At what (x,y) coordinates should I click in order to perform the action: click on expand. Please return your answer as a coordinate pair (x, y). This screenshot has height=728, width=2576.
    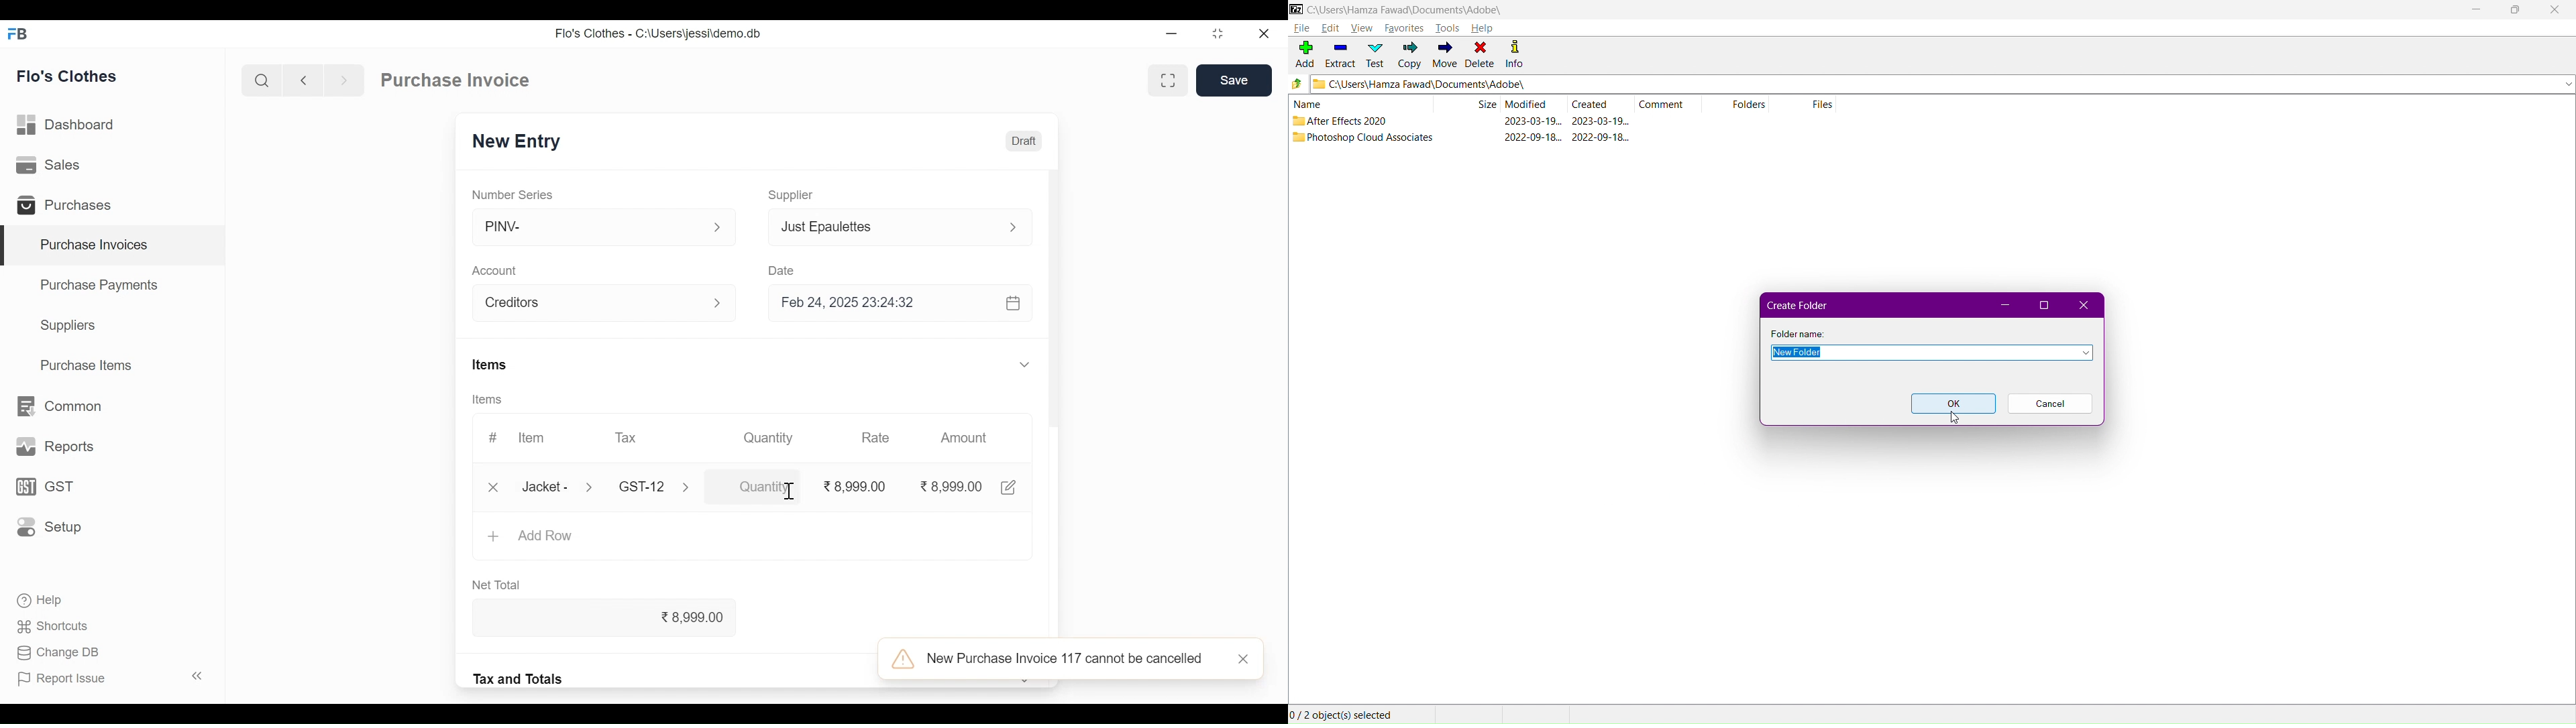
    Looking at the image, I should click on (717, 227).